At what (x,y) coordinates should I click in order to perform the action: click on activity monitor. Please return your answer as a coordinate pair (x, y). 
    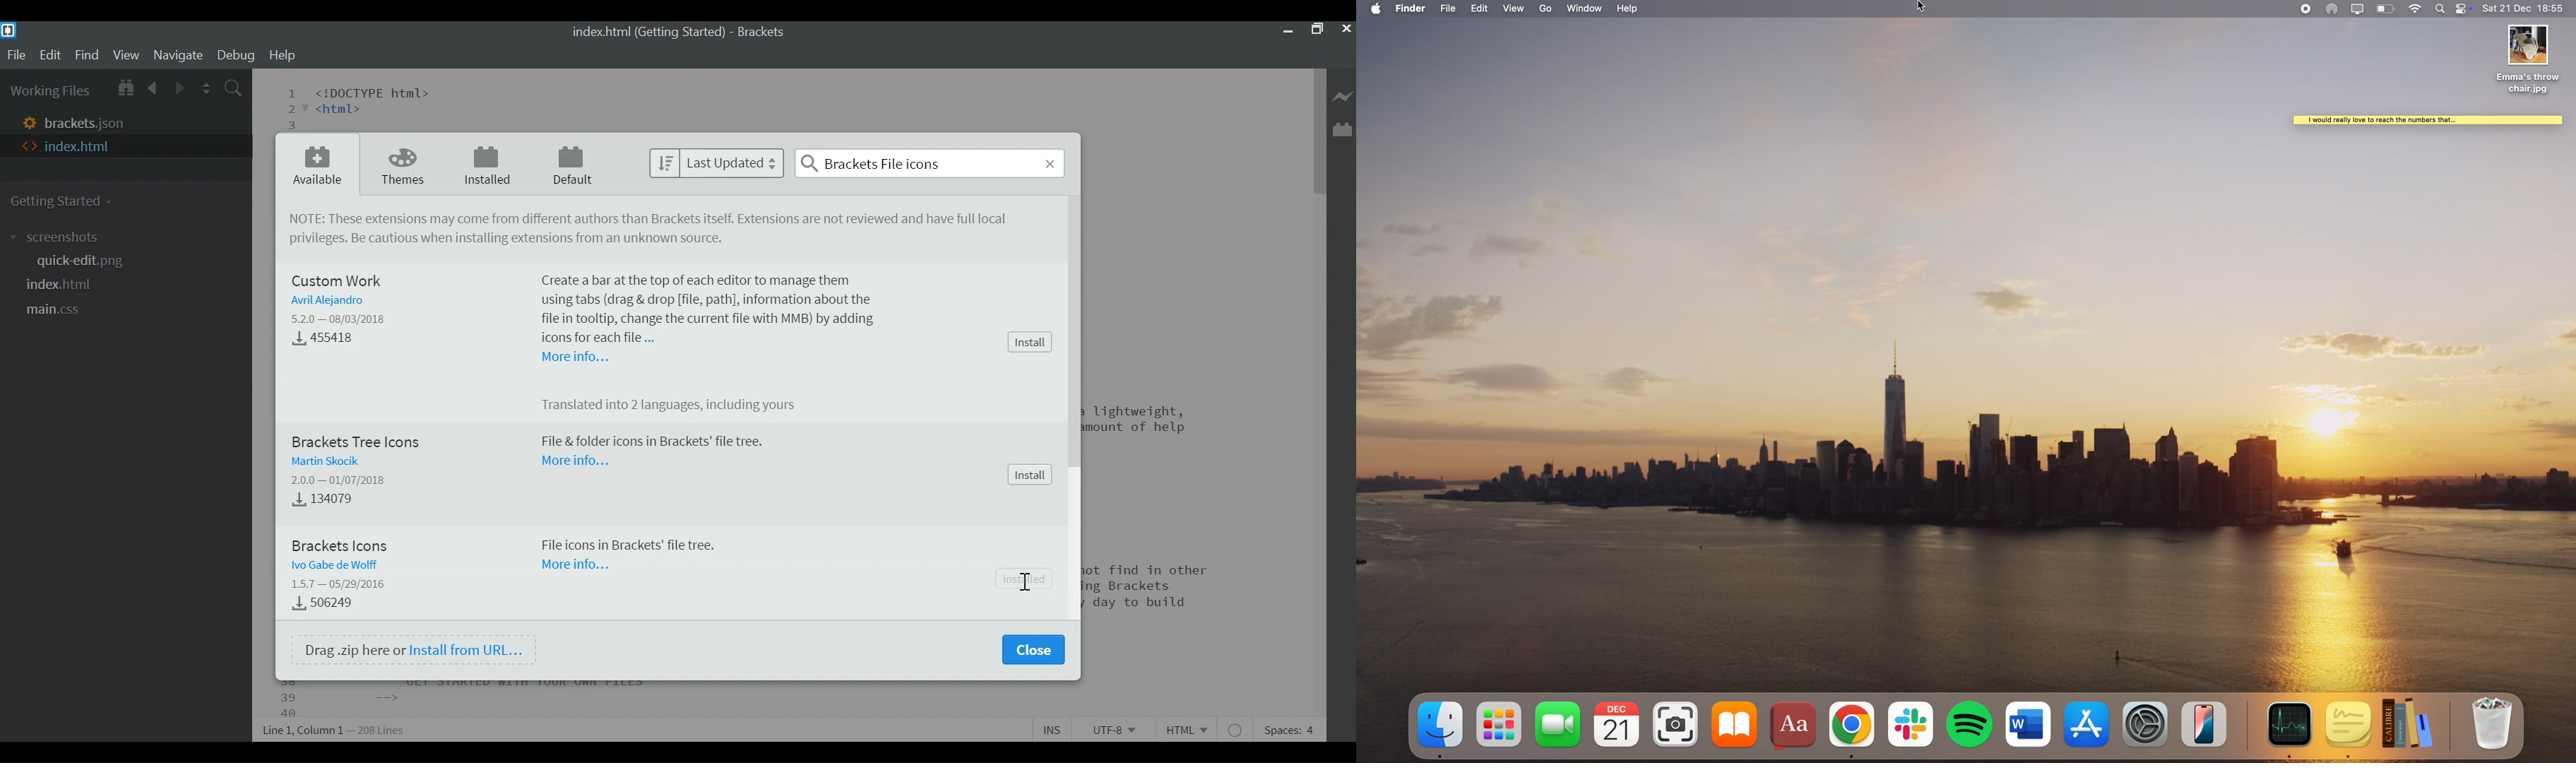
    Looking at the image, I should click on (2284, 731).